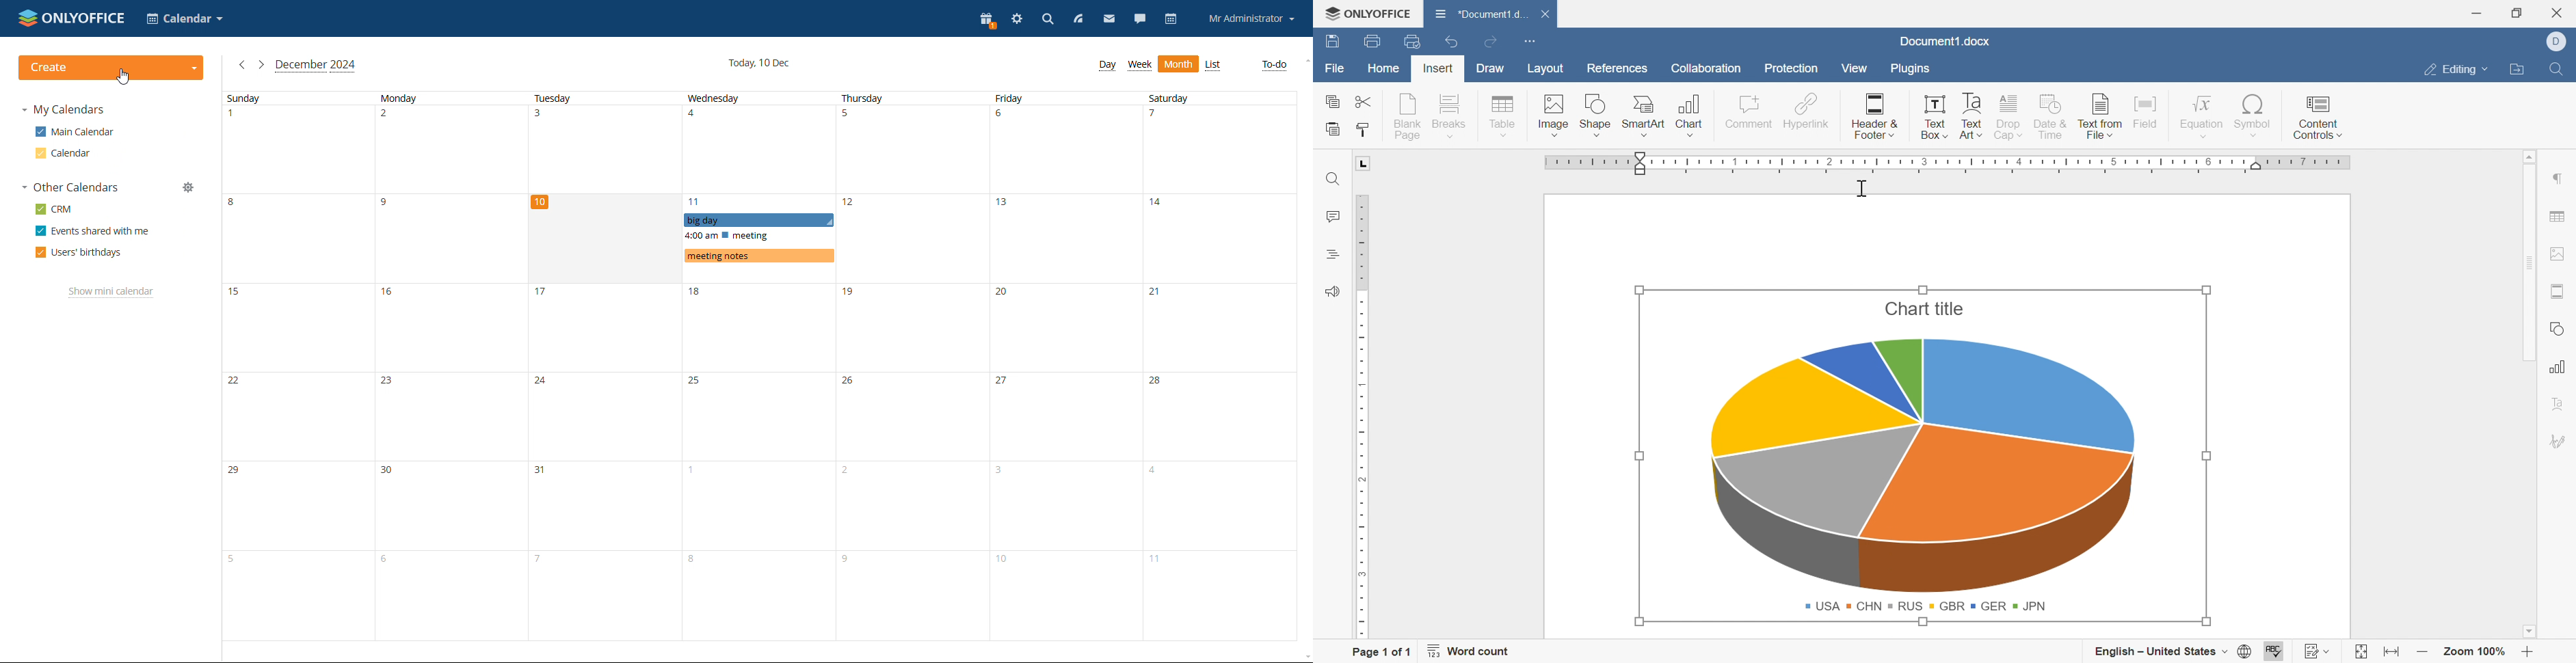 Image resolution: width=2576 pixels, height=672 pixels. Describe the element at coordinates (2032, 605) in the screenshot. I see `JPN` at that location.